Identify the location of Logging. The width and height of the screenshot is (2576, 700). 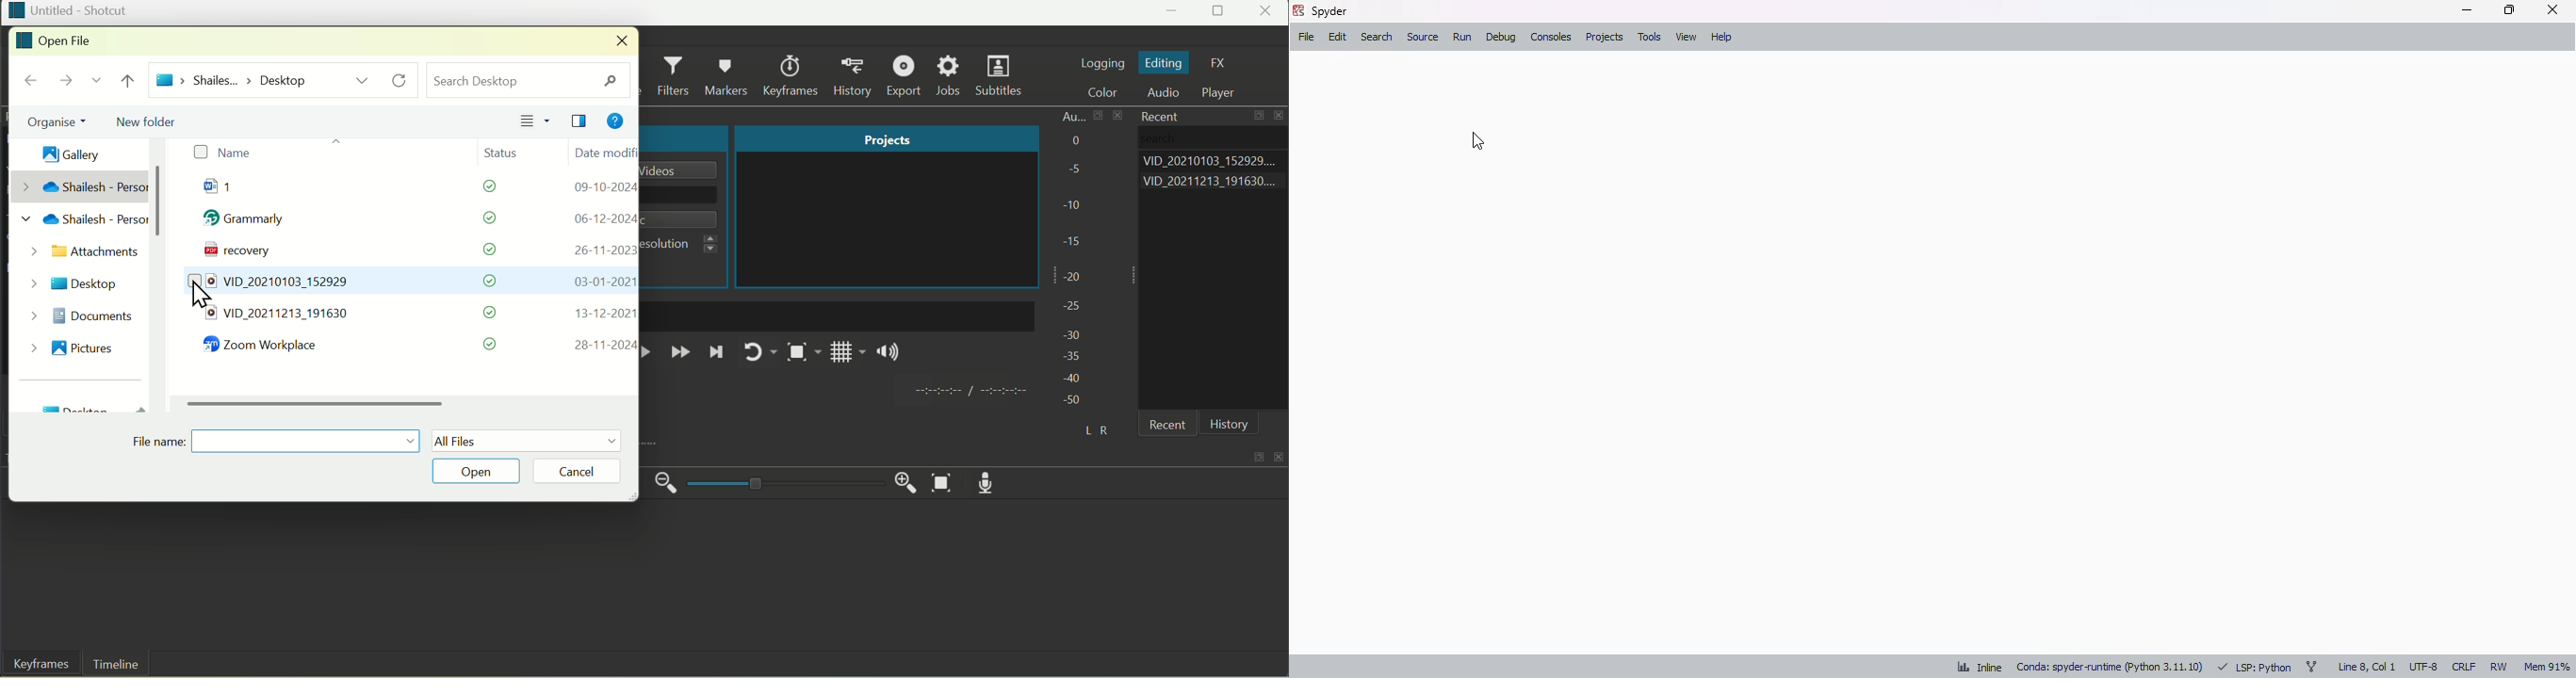
(1102, 62).